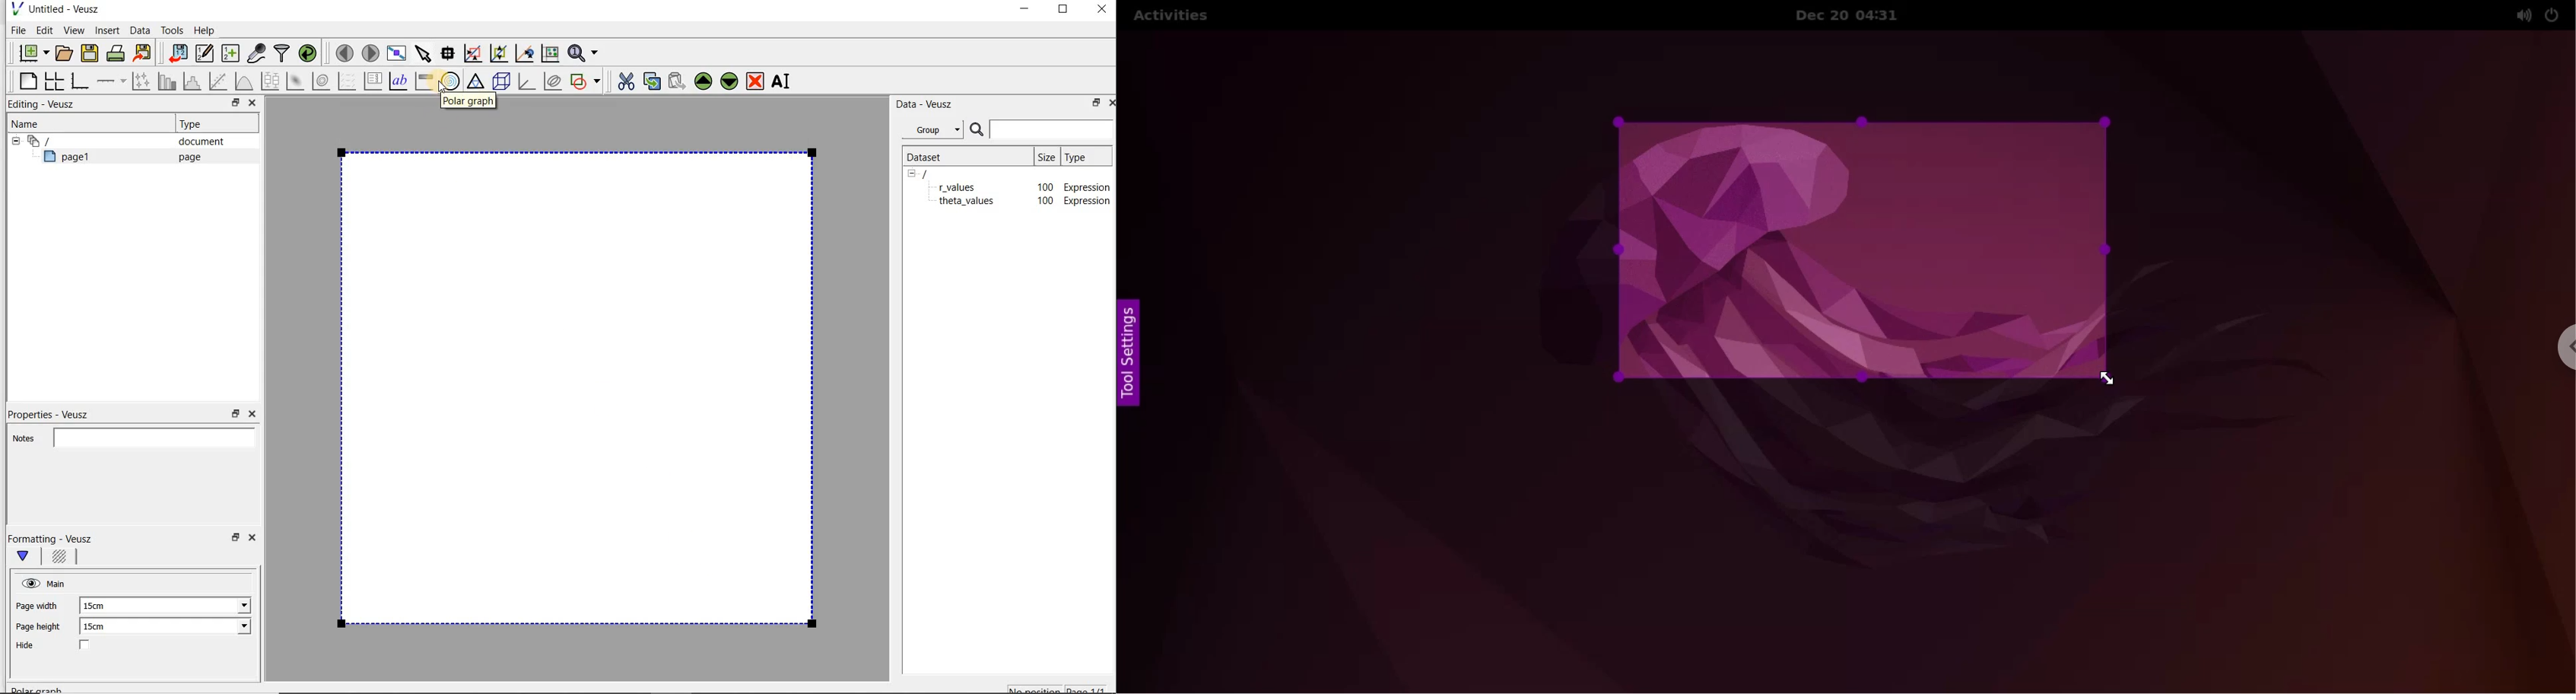  I want to click on 3d graph, so click(528, 82).